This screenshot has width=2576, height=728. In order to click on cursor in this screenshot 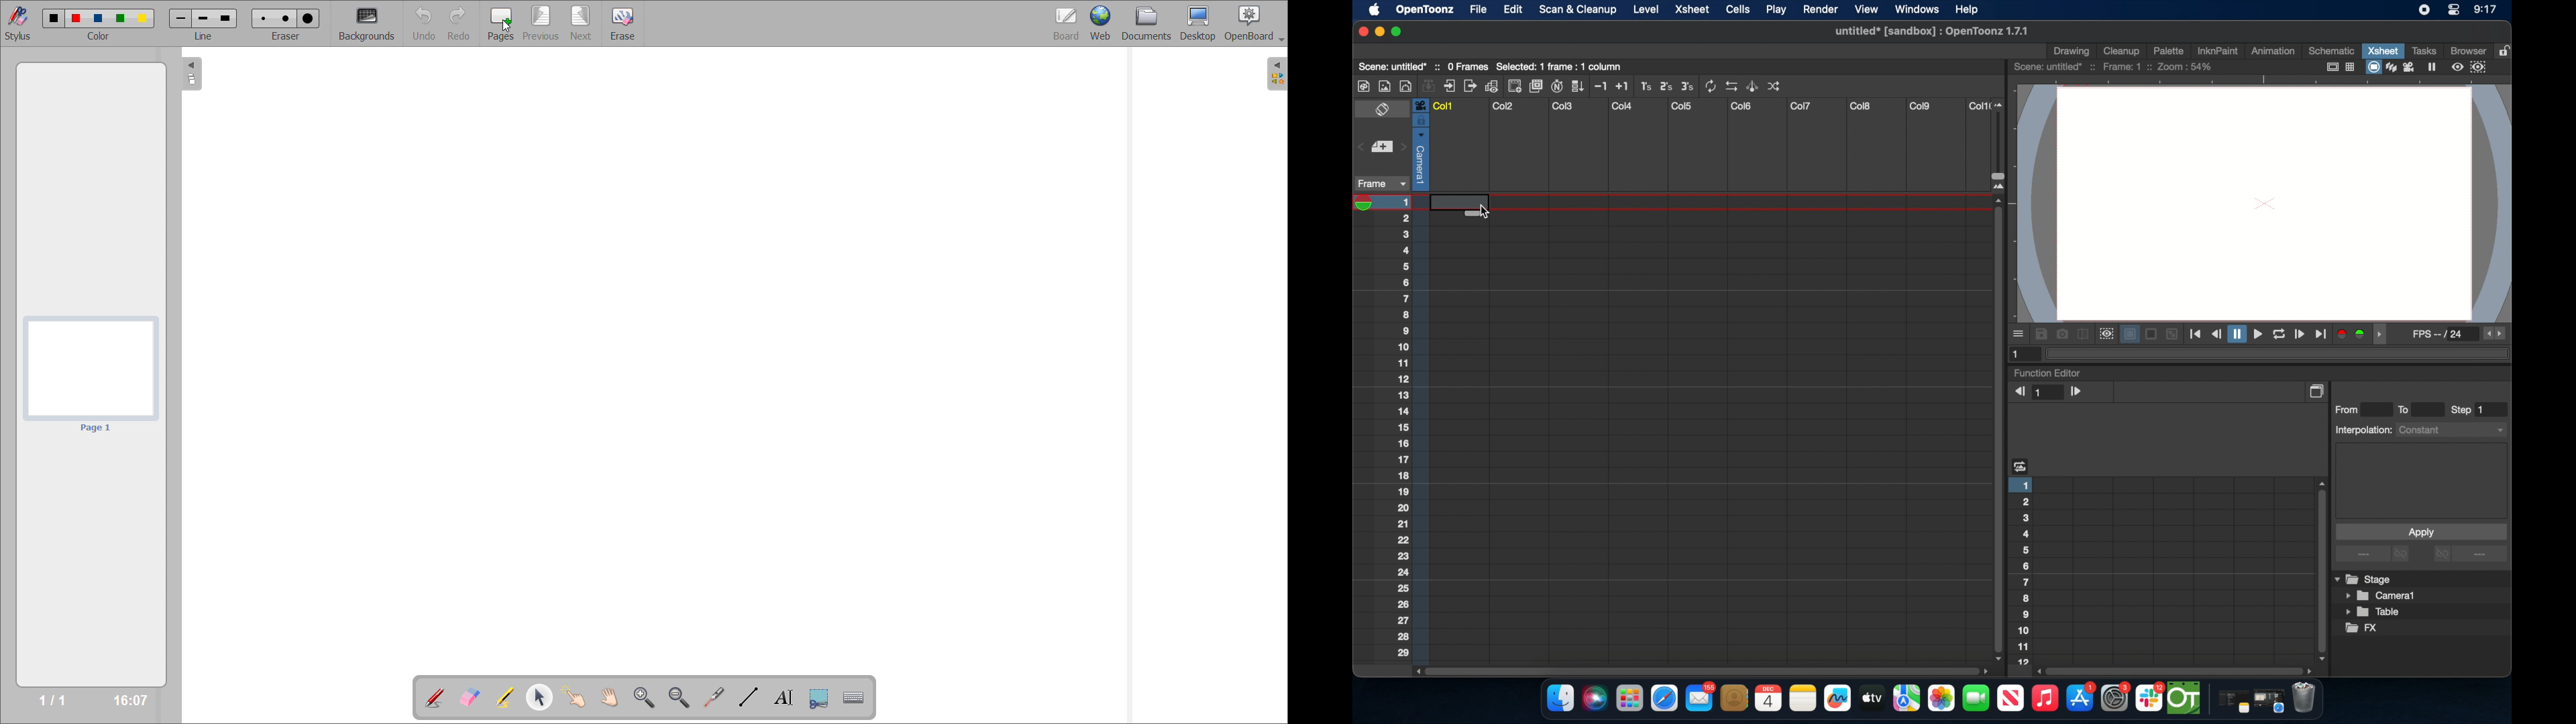, I will do `click(1485, 210)`.